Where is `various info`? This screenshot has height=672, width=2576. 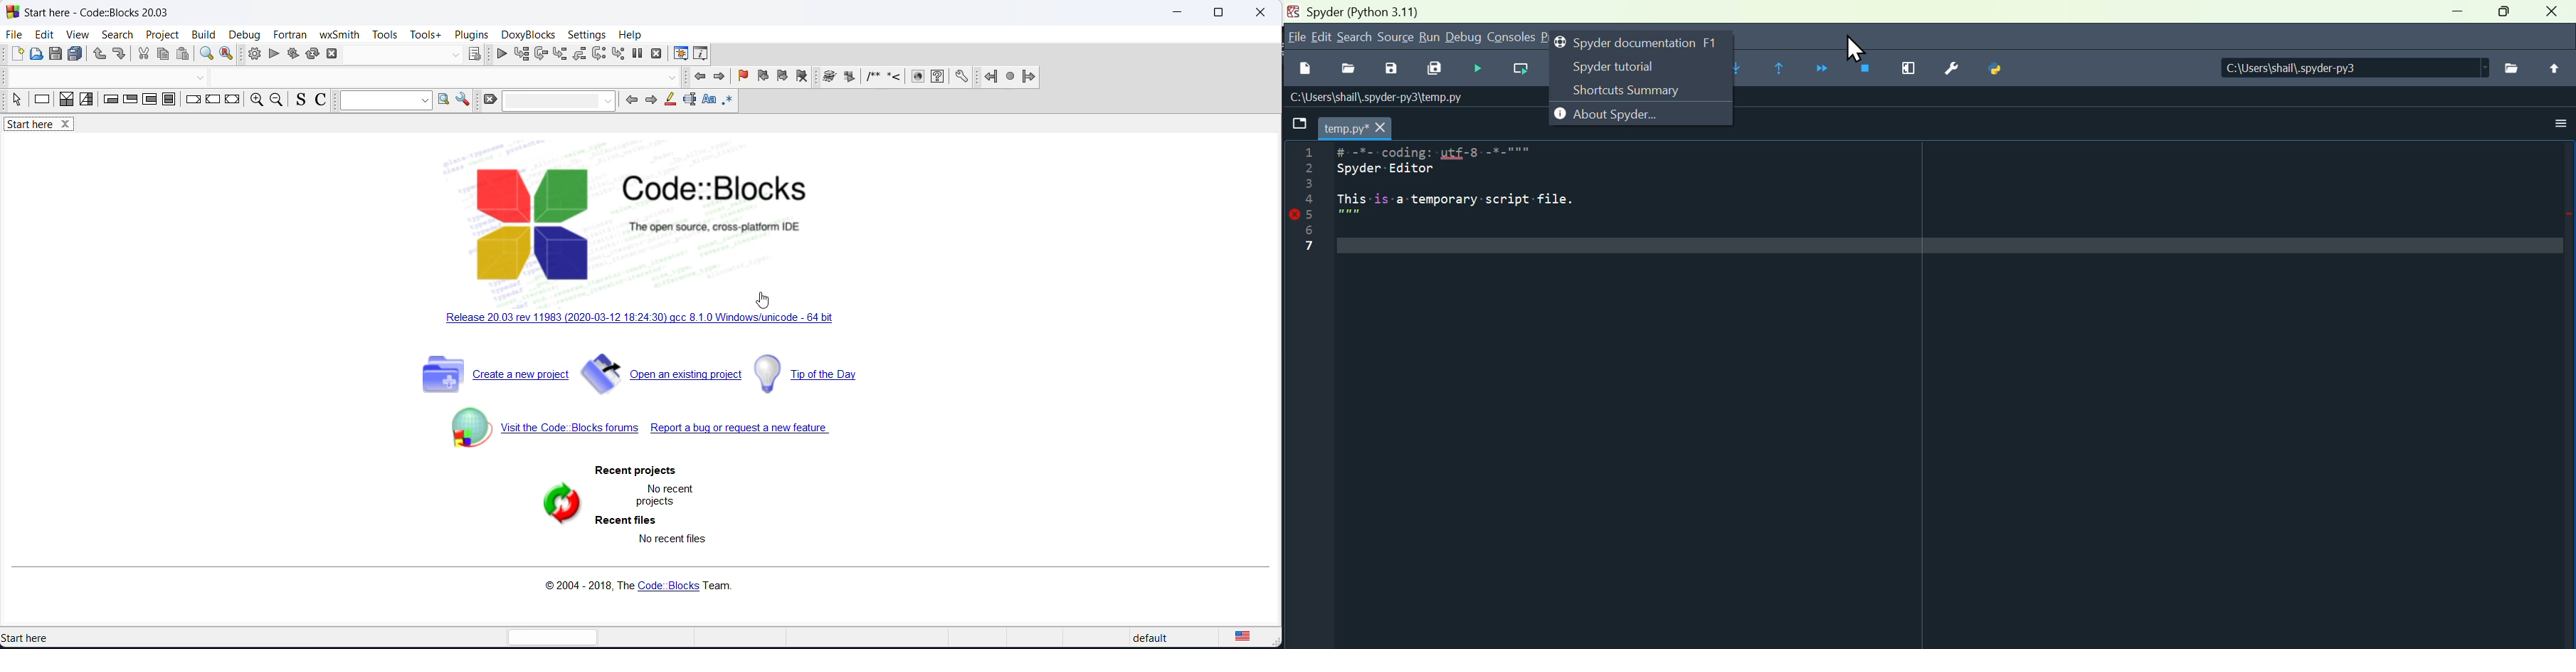 various info is located at coordinates (703, 55).